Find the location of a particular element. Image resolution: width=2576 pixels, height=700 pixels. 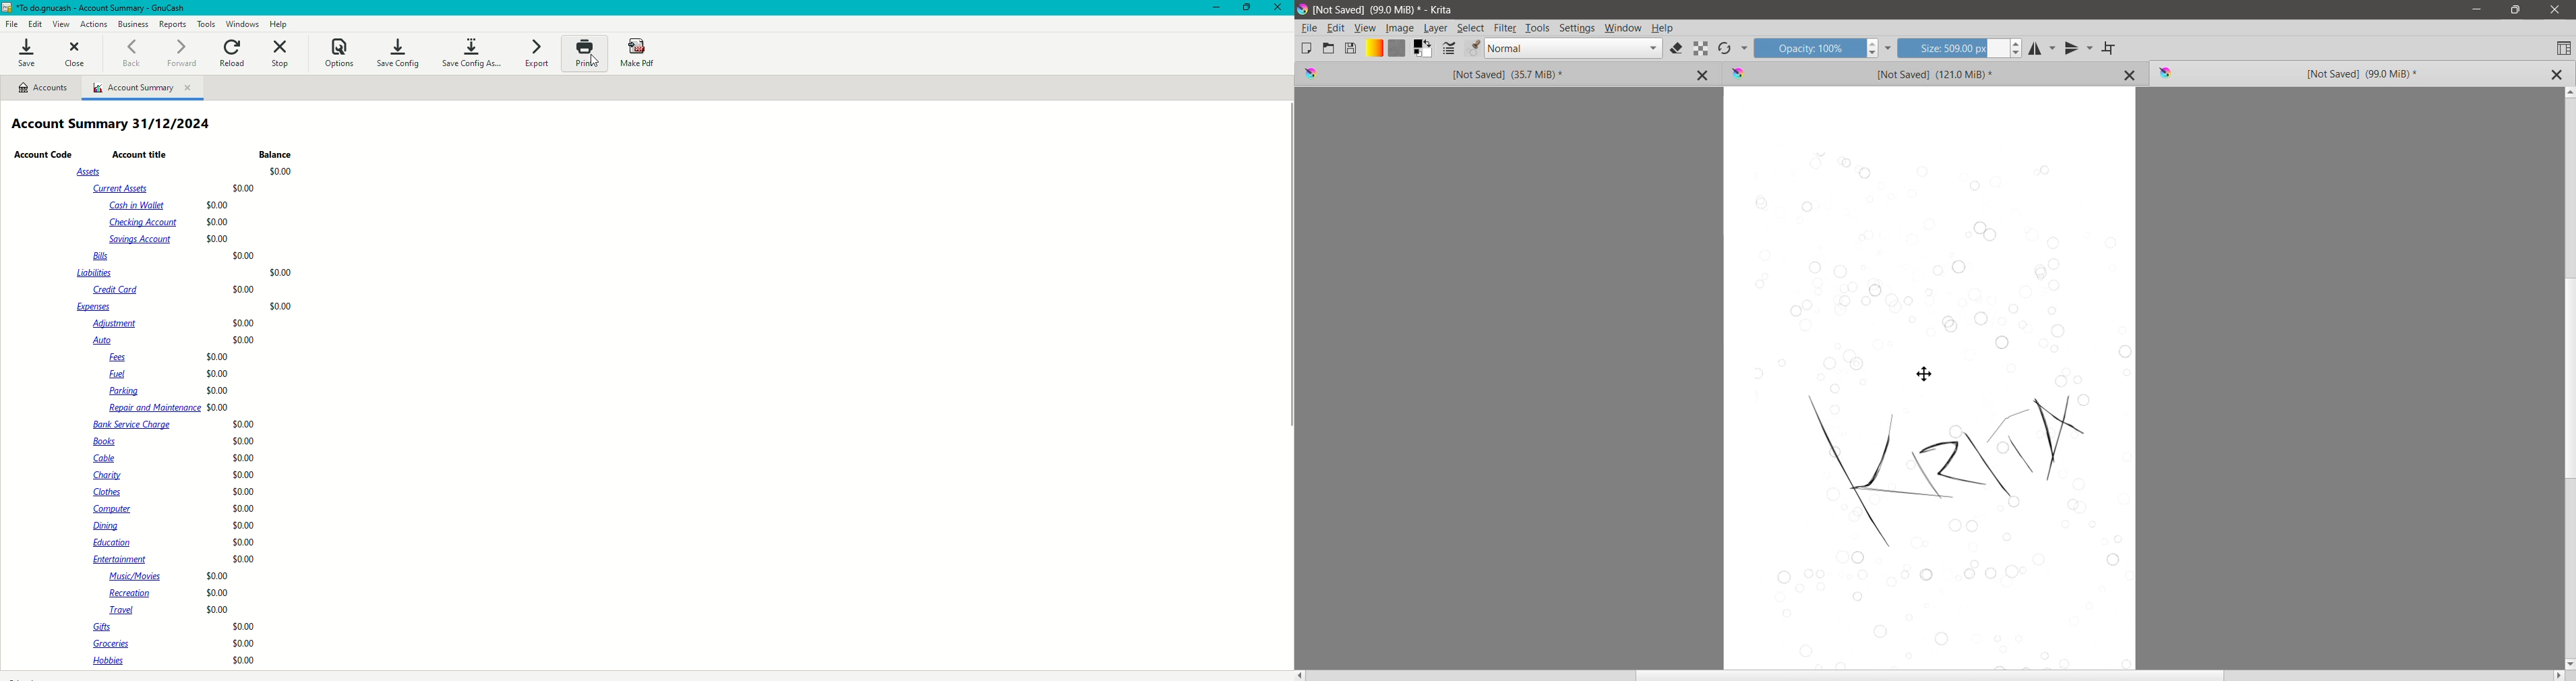

Make PDF is located at coordinates (641, 54).